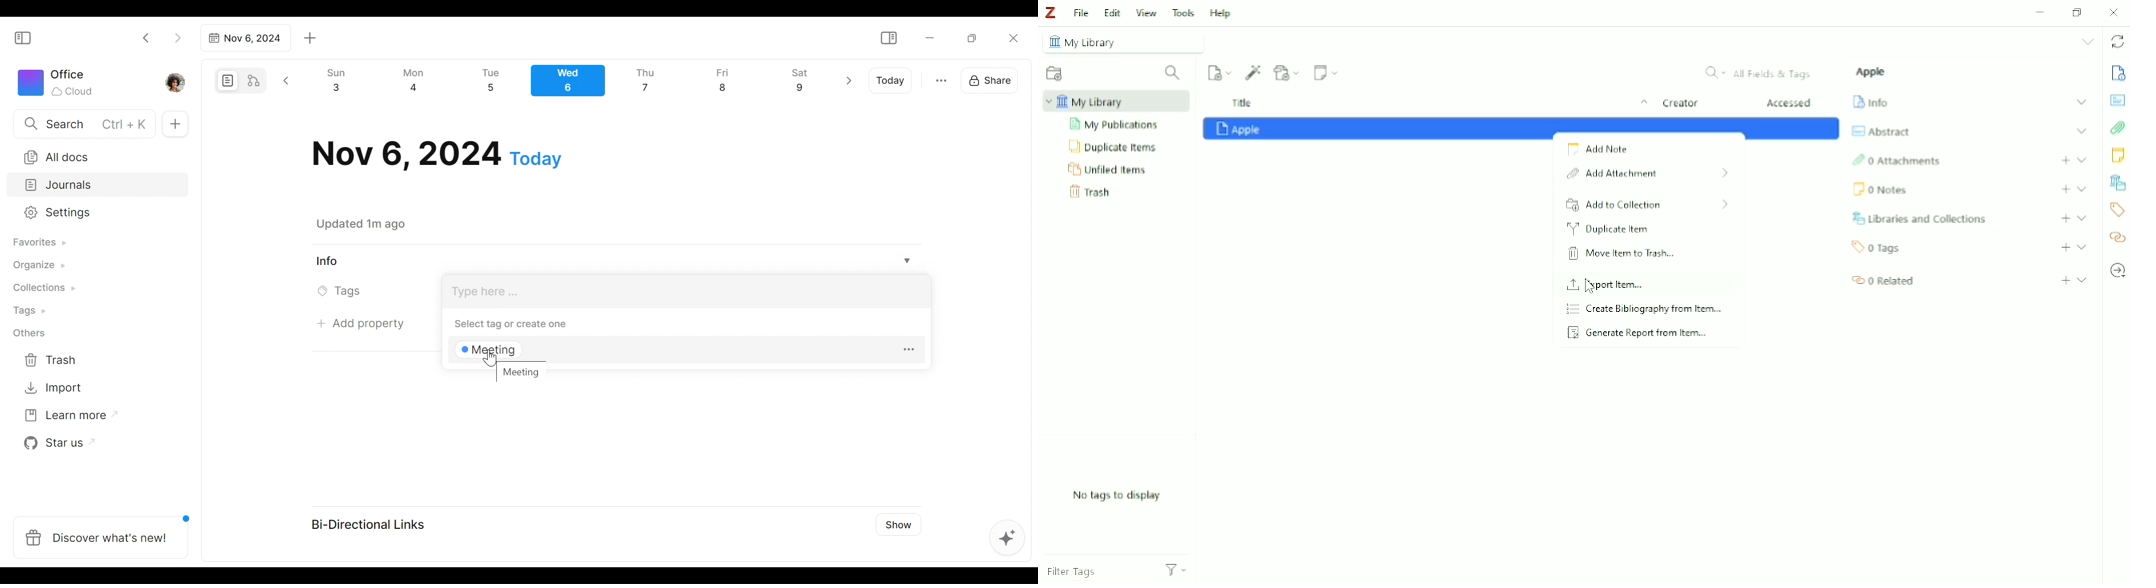 The height and width of the screenshot is (588, 2156). Describe the element at coordinates (2118, 271) in the screenshot. I see `Locate` at that location.